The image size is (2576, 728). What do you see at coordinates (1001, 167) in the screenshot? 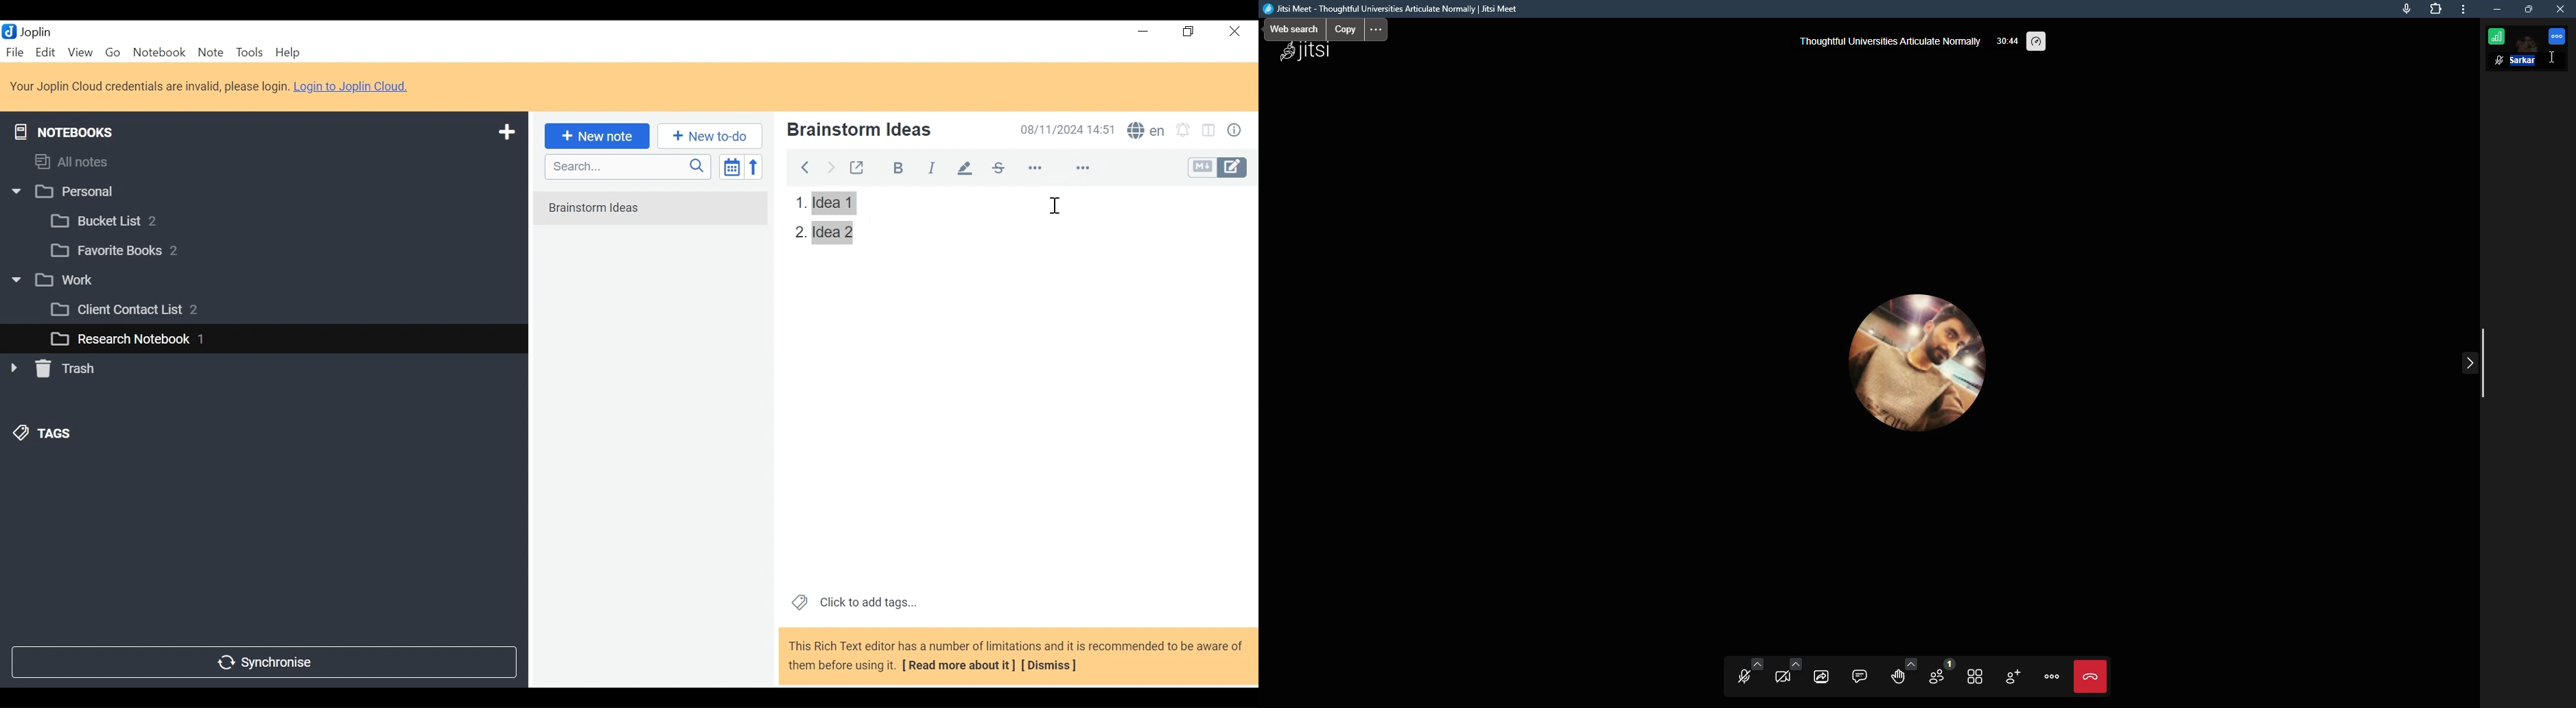
I see `strikethrough` at bounding box center [1001, 167].